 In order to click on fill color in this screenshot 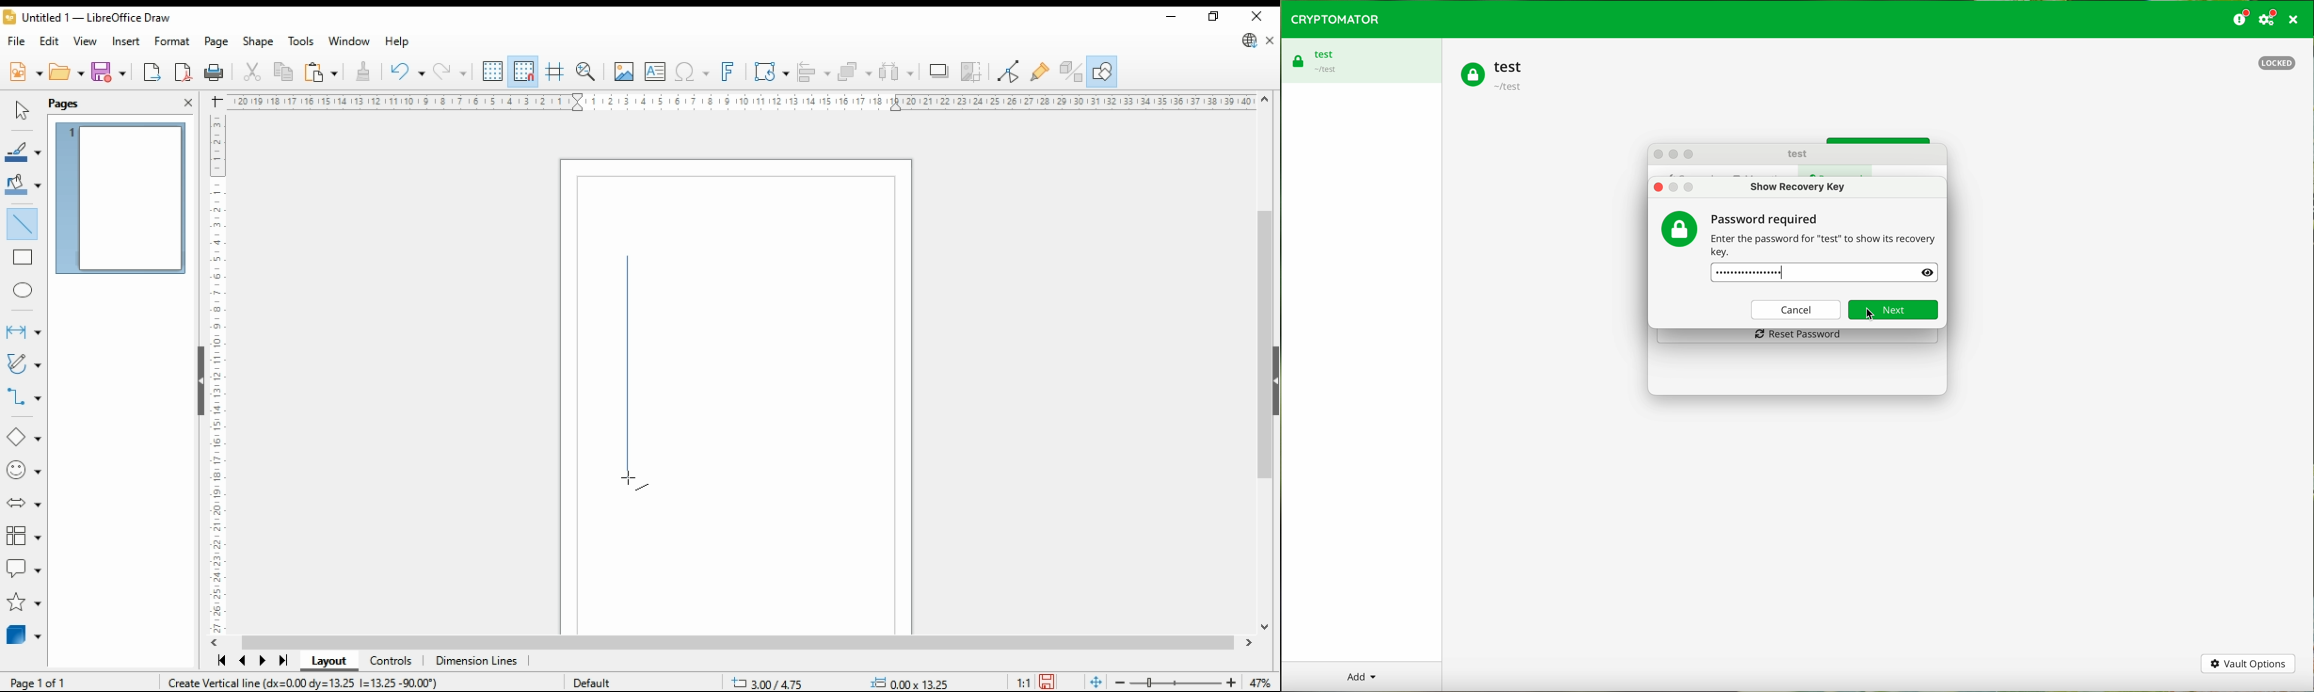, I will do `click(22, 183)`.